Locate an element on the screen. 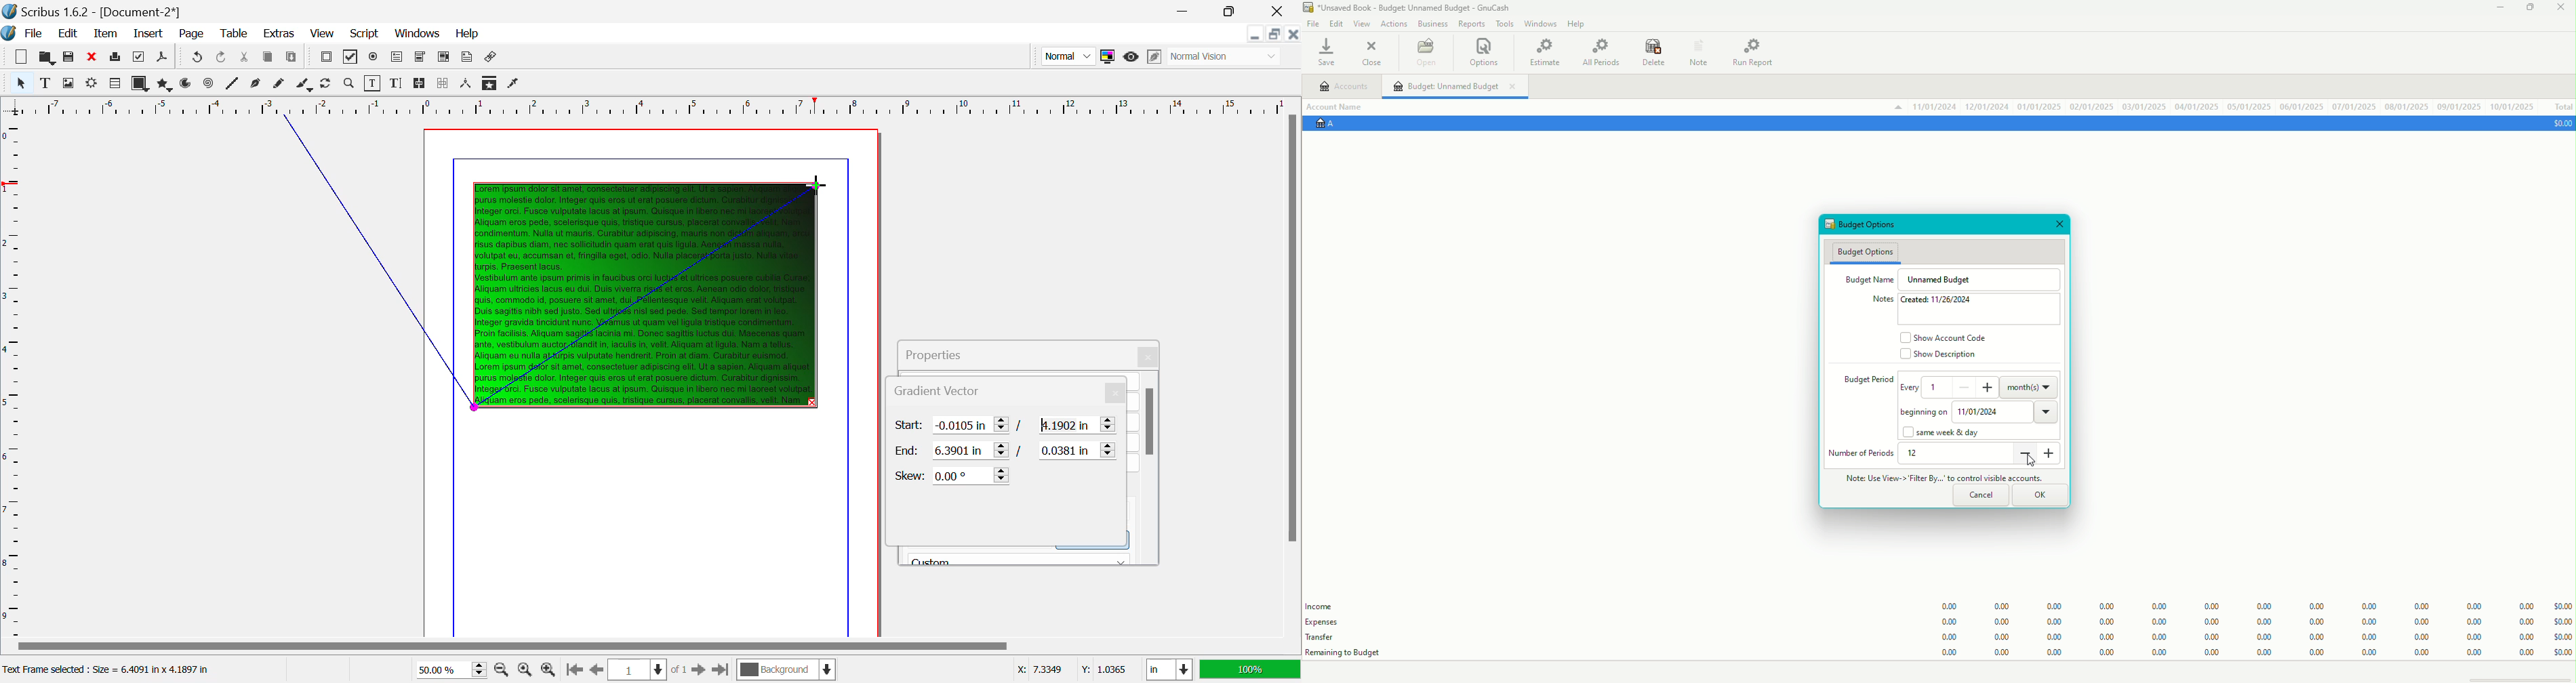  First Page is located at coordinates (573, 671).